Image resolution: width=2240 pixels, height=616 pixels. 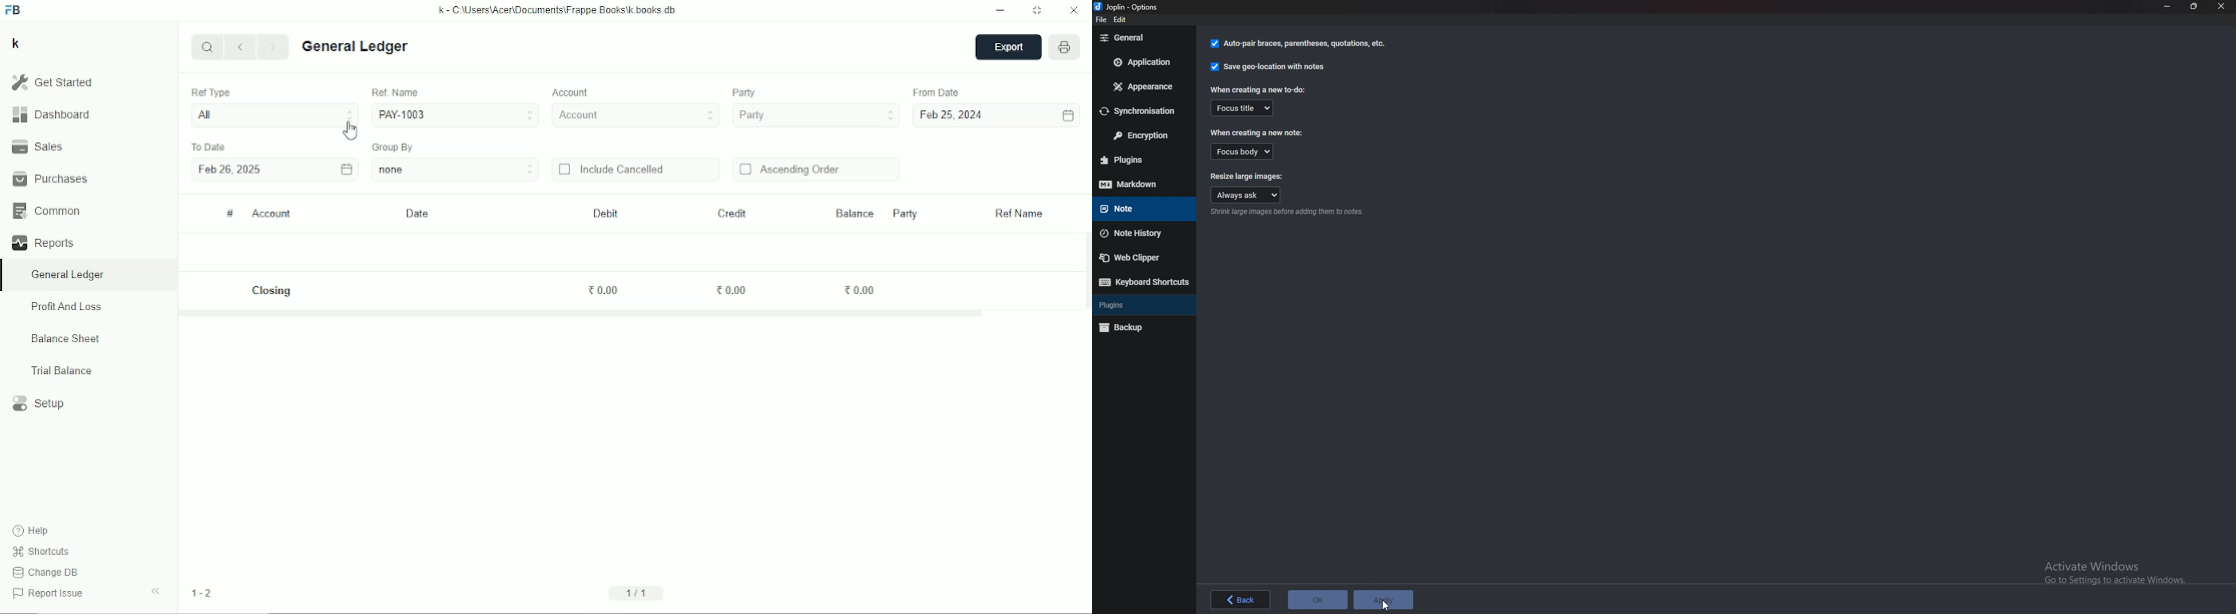 What do you see at coordinates (2222, 6) in the screenshot?
I see `close` at bounding box center [2222, 6].